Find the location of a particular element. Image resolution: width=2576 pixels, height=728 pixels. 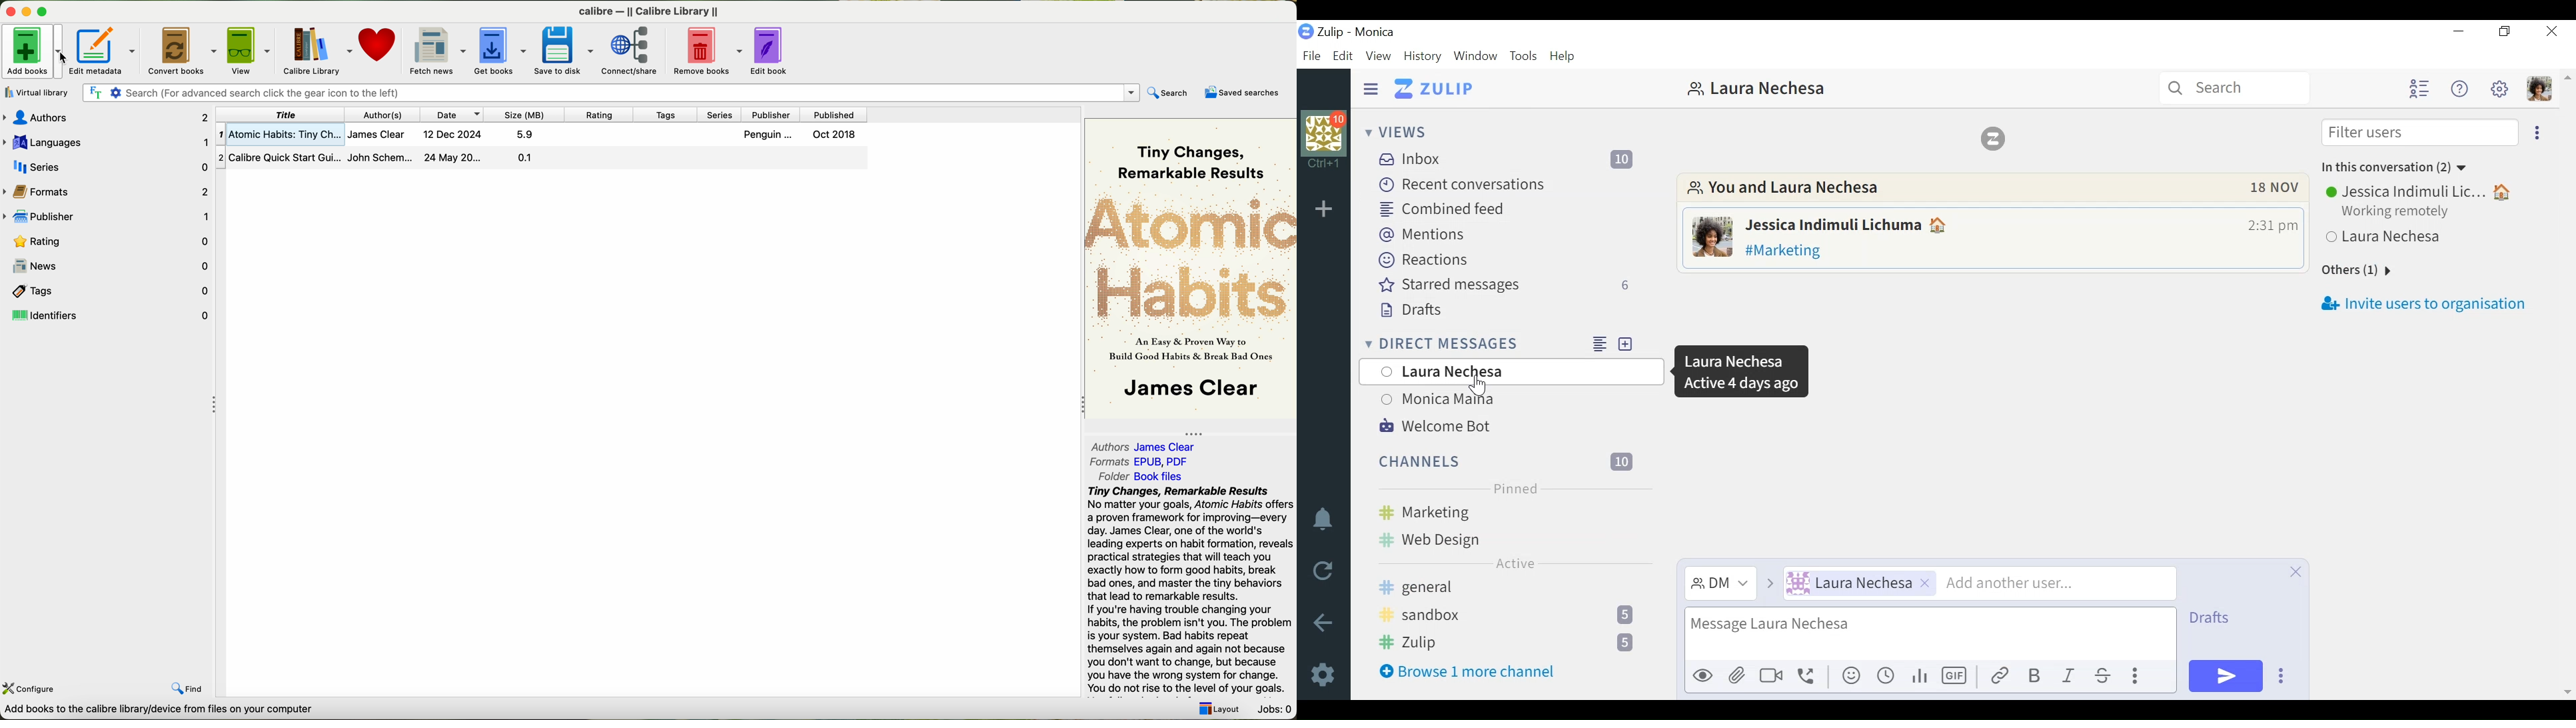

search is located at coordinates (1171, 92).